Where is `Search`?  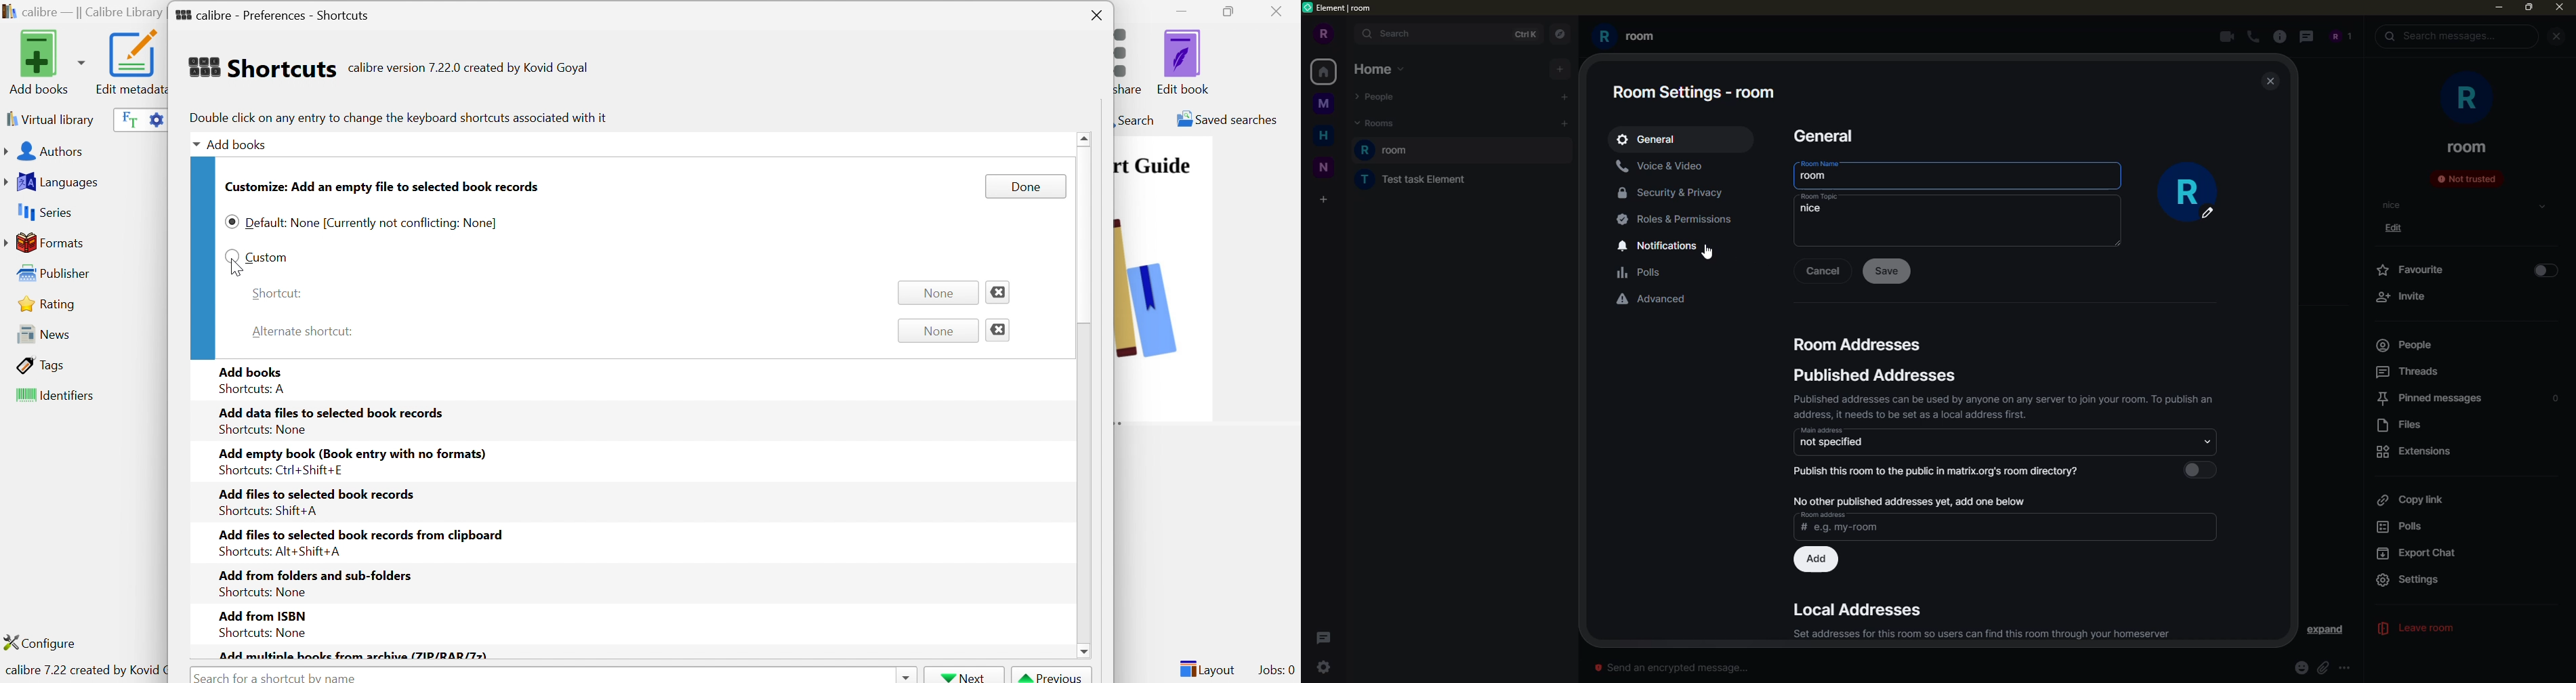
Search is located at coordinates (1135, 119).